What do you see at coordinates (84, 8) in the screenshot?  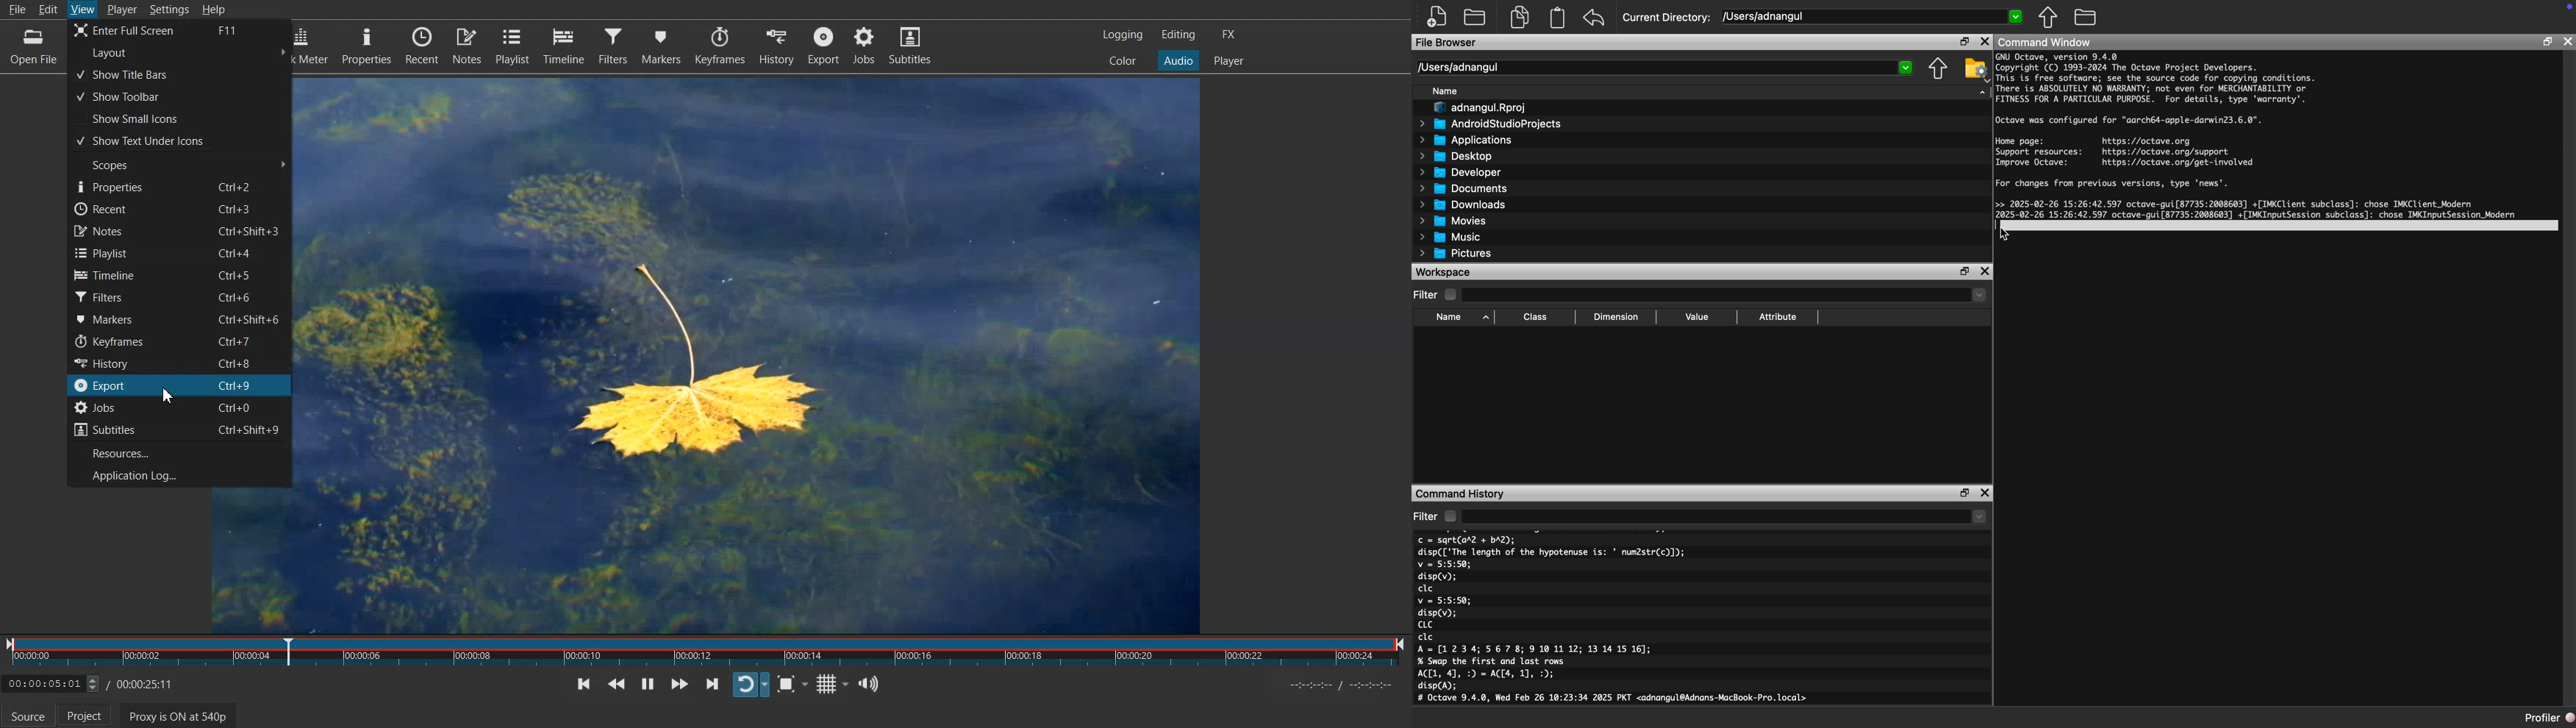 I see `View` at bounding box center [84, 8].